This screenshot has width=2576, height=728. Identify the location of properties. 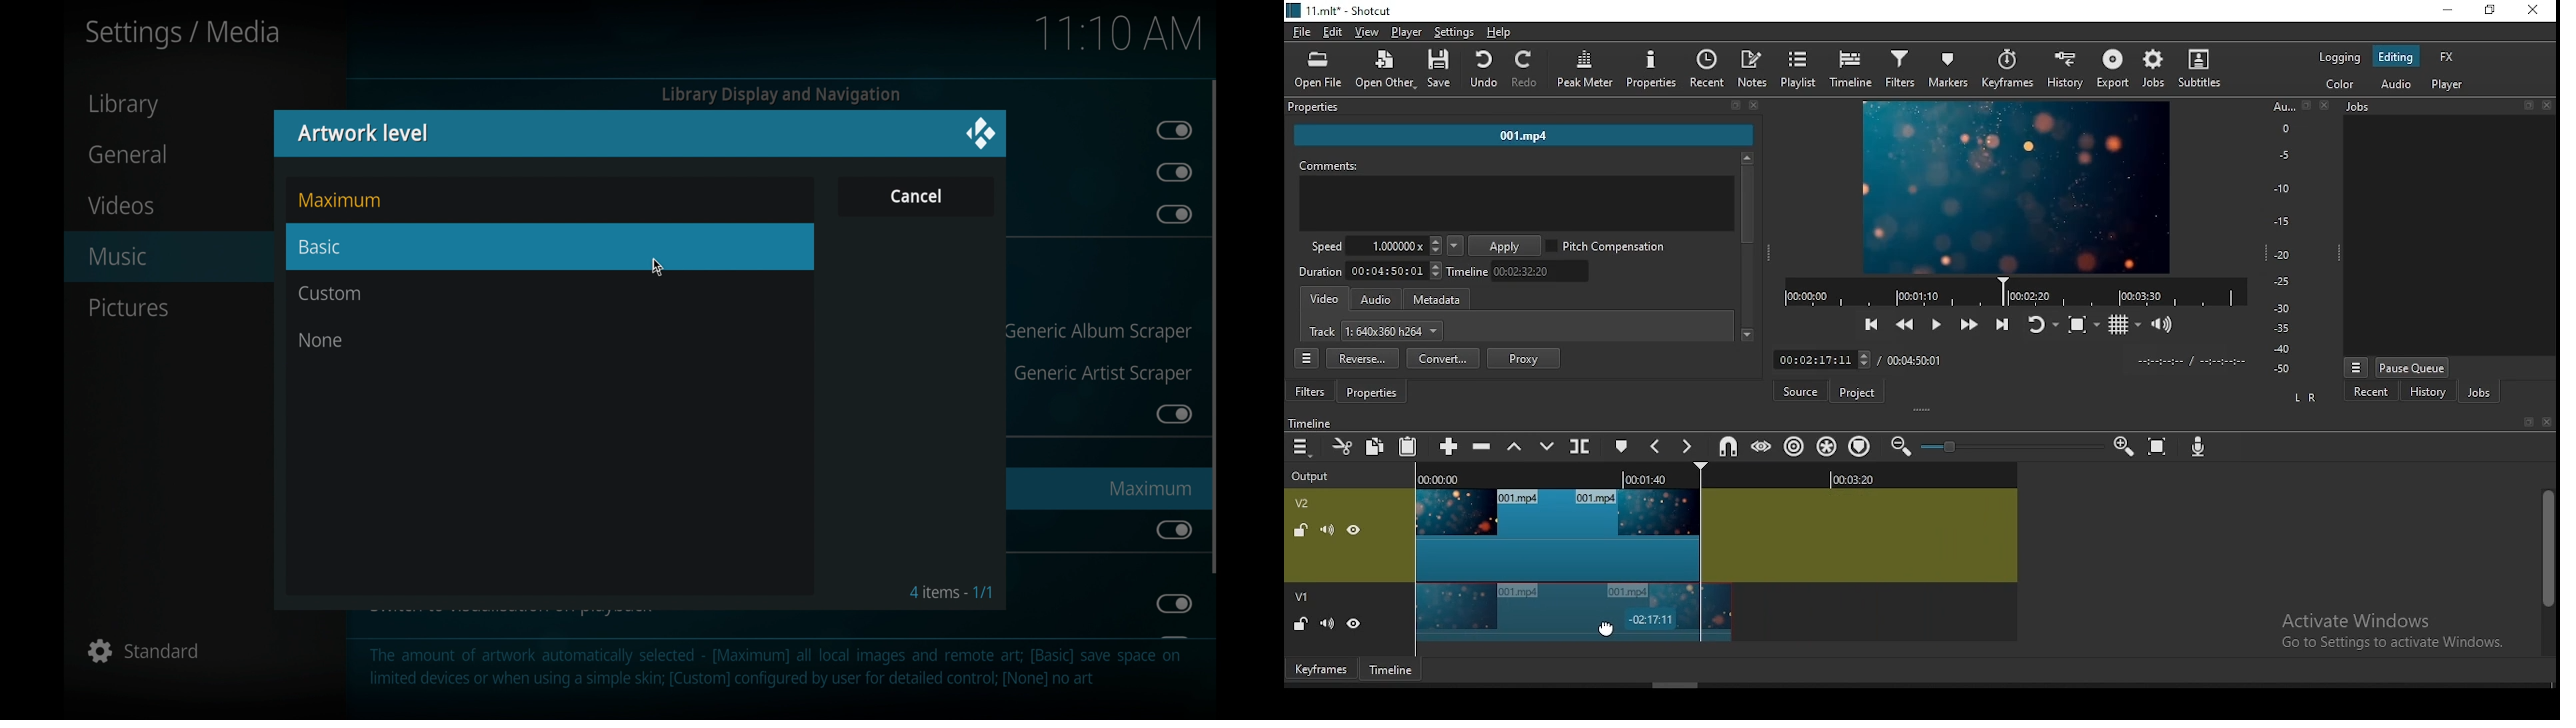
(1375, 393).